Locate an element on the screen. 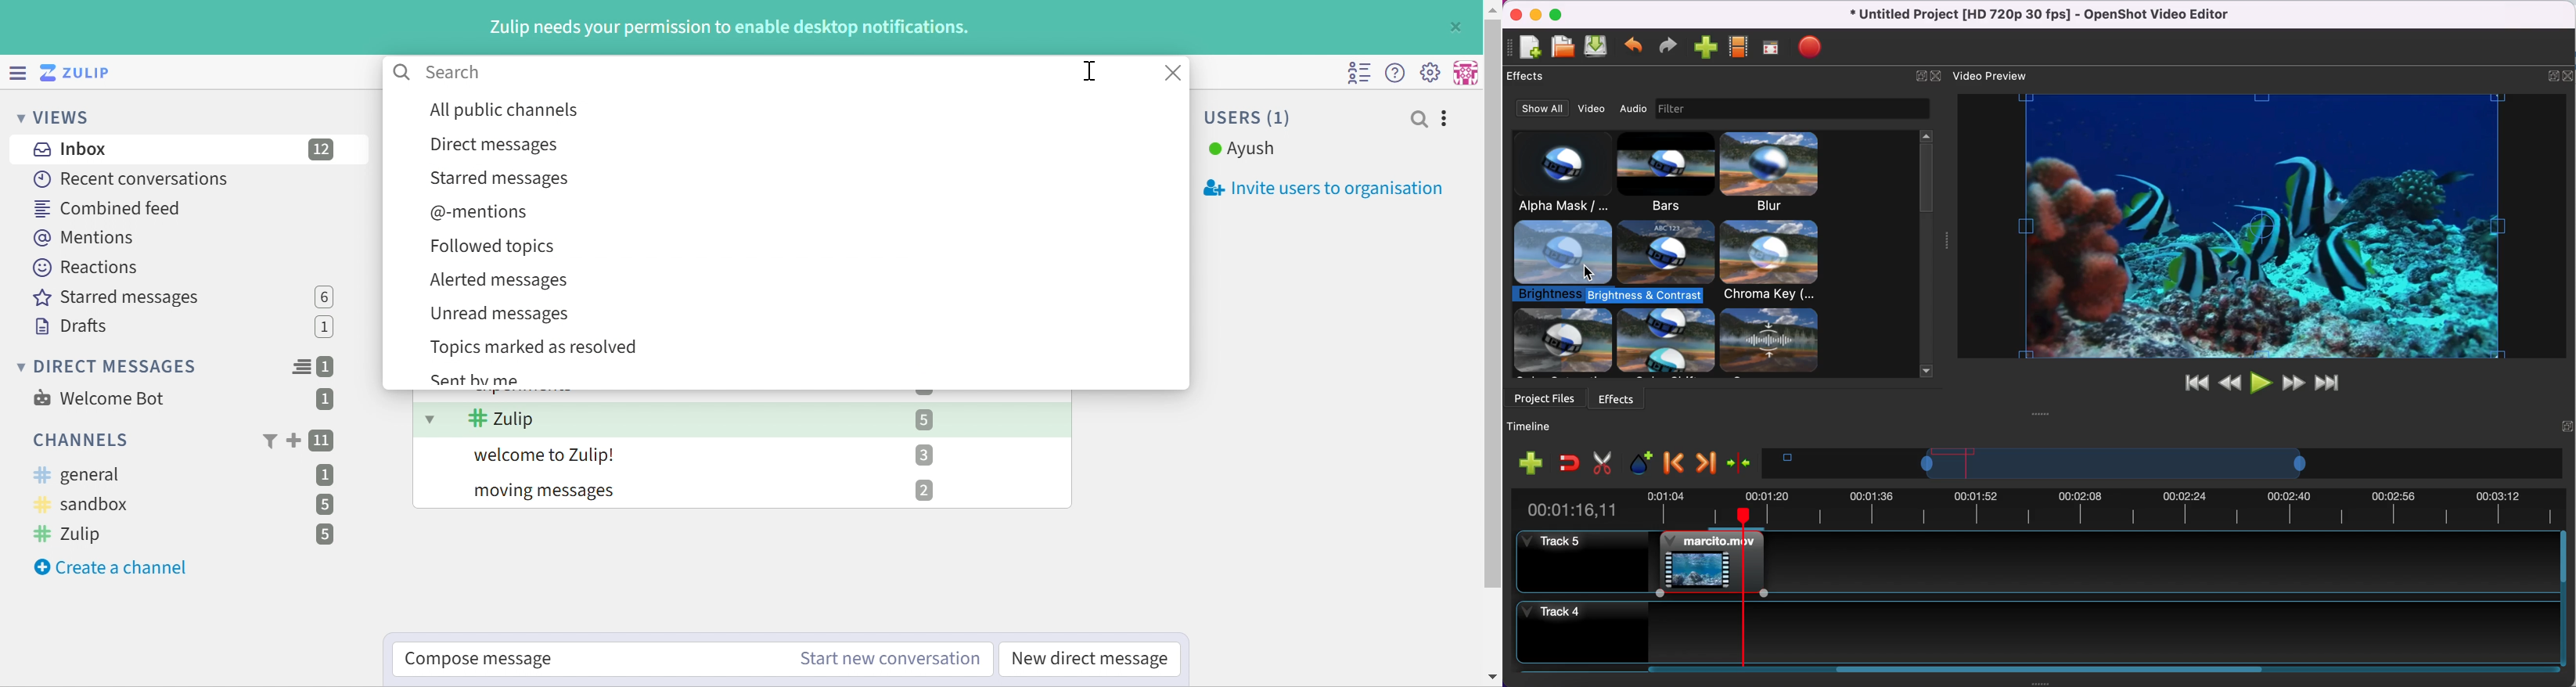 This screenshot has height=700, width=2576. Unread messages is located at coordinates (501, 315).